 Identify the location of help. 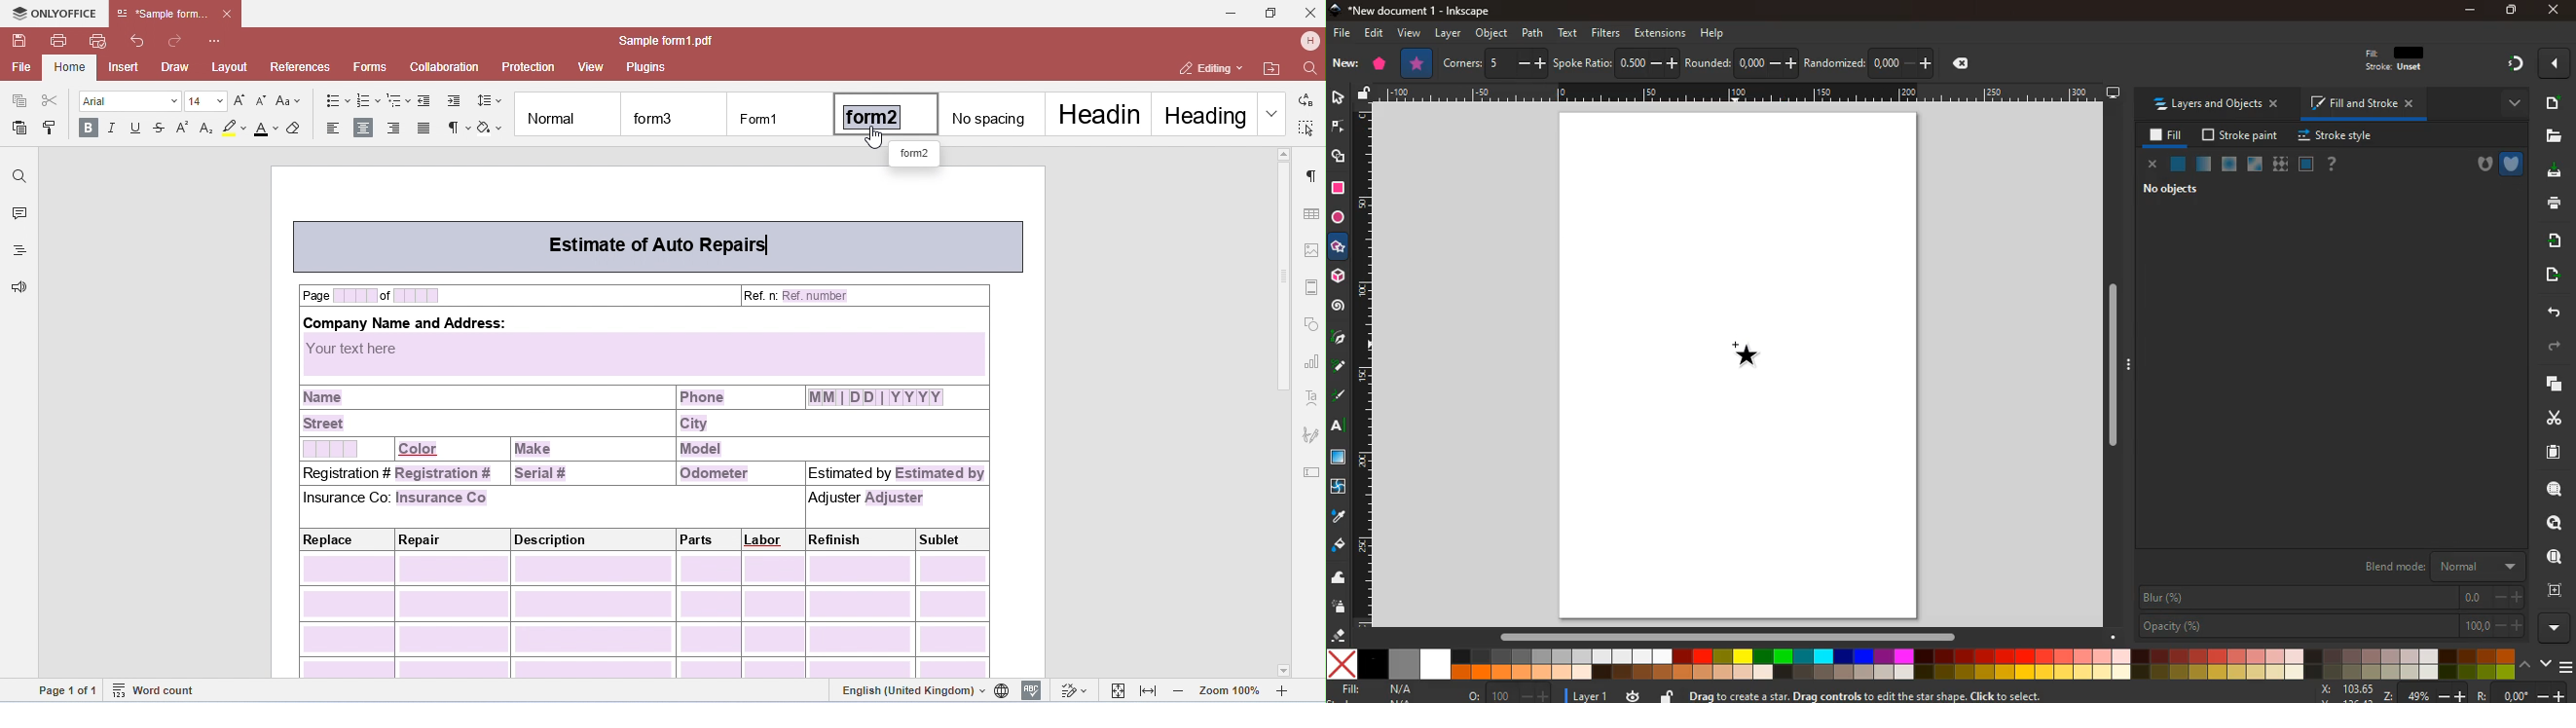
(1714, 35).